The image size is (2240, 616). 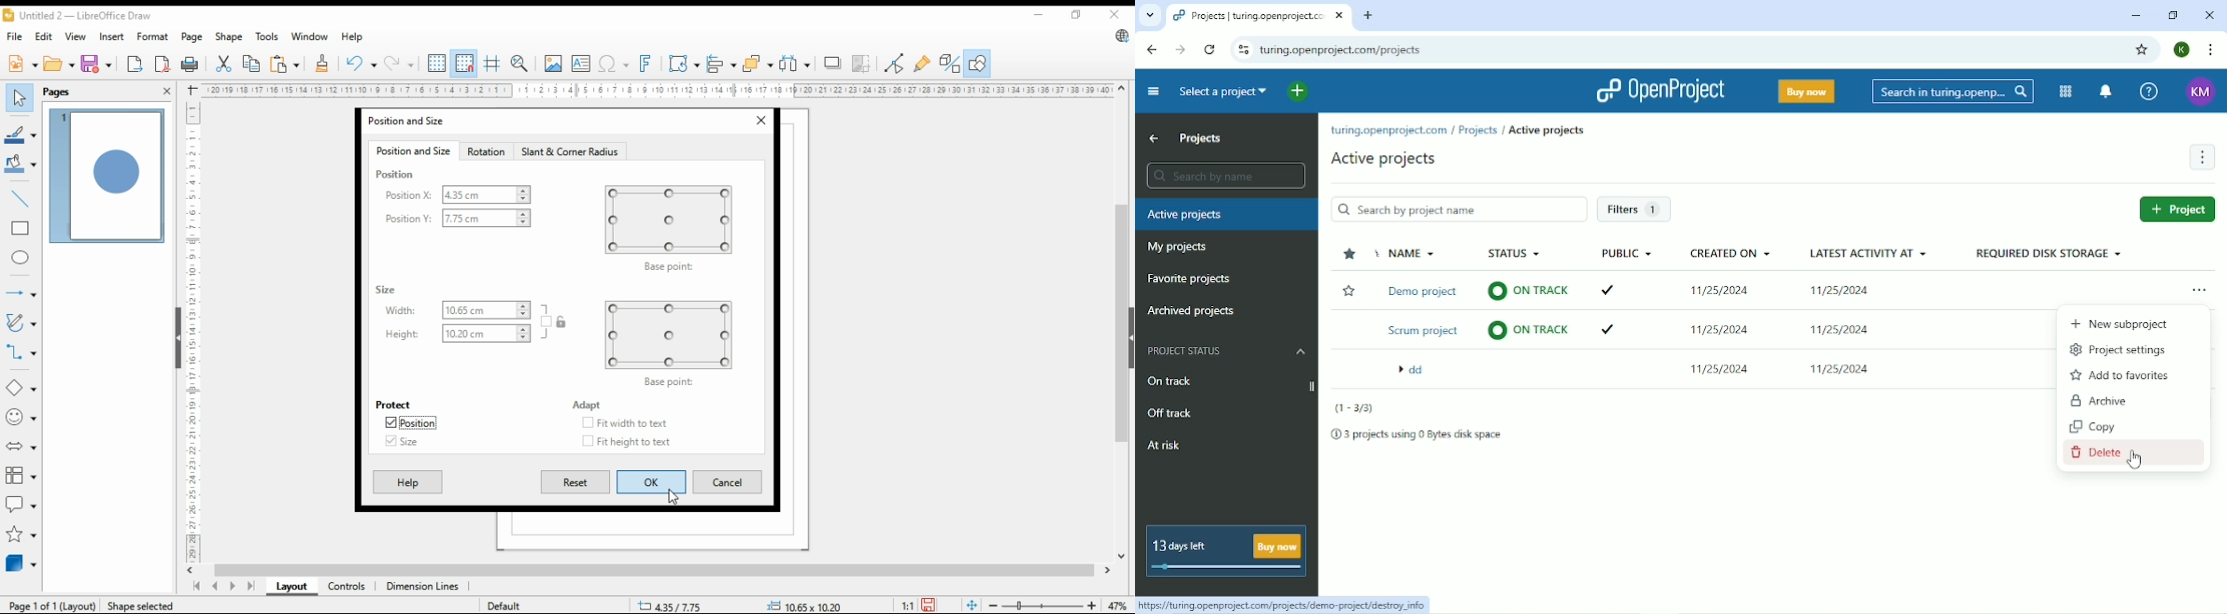 I want to click on helplines while moving, so click(x=491, y=64).